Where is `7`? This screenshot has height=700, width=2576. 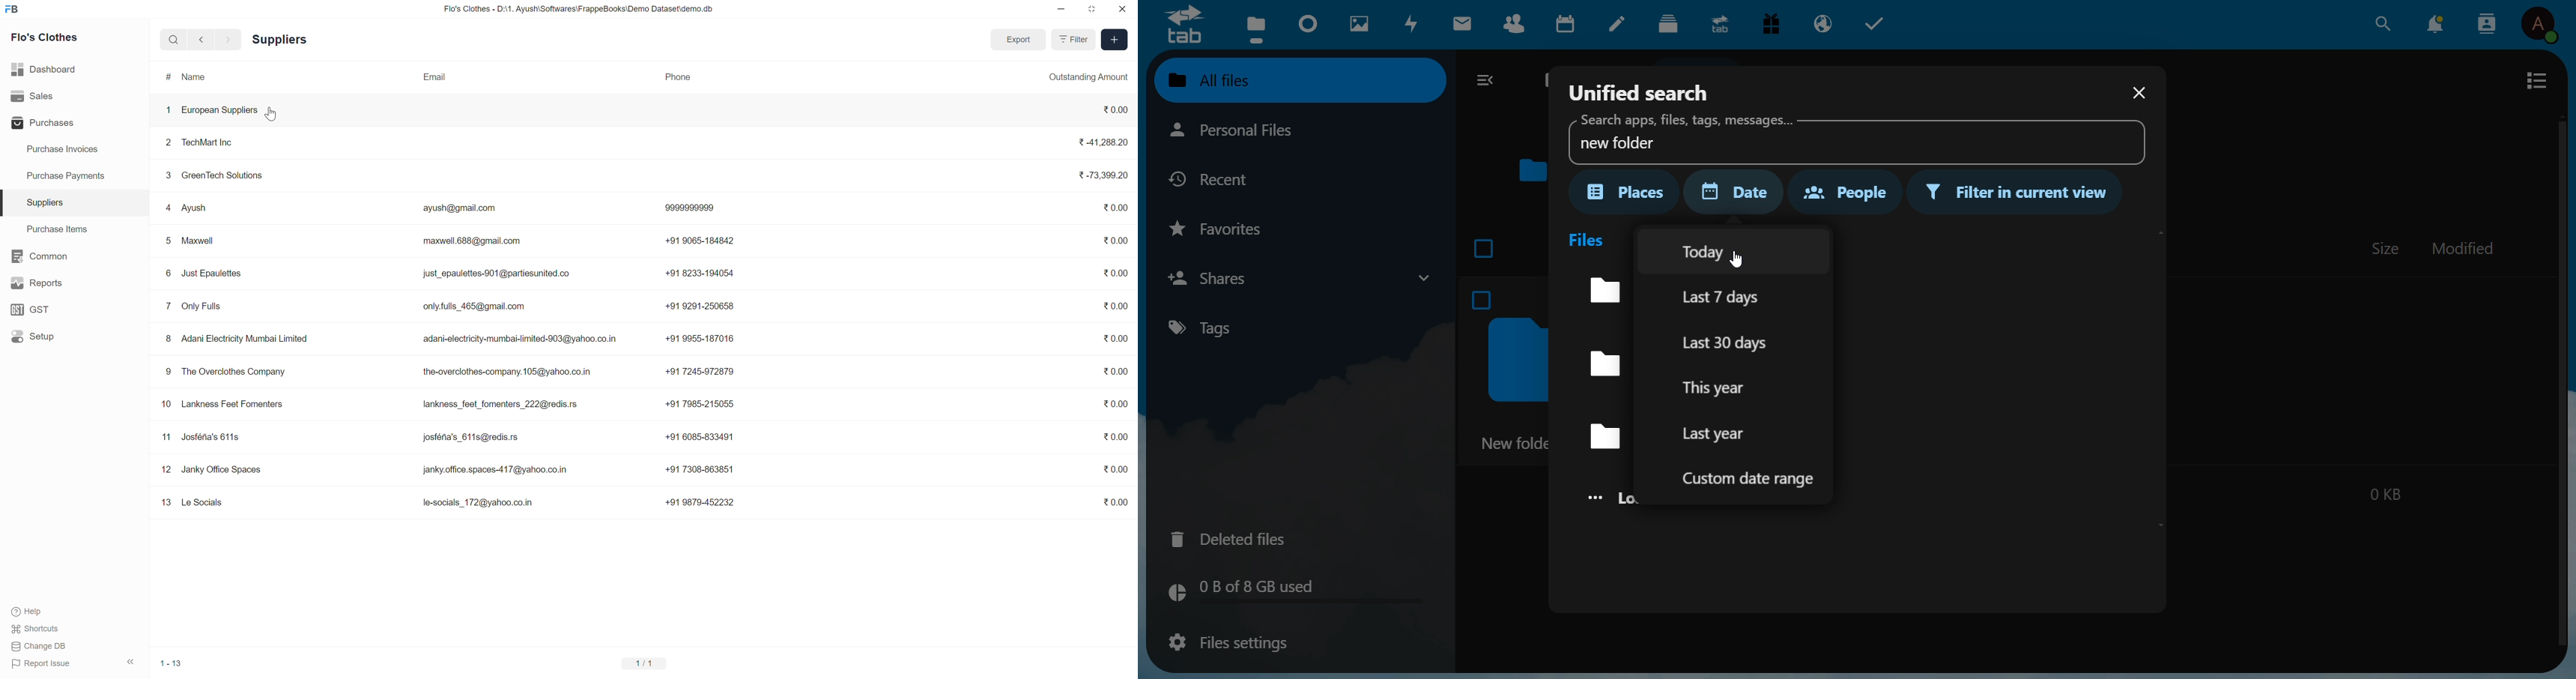 7 is located at coordinates (164, 305).